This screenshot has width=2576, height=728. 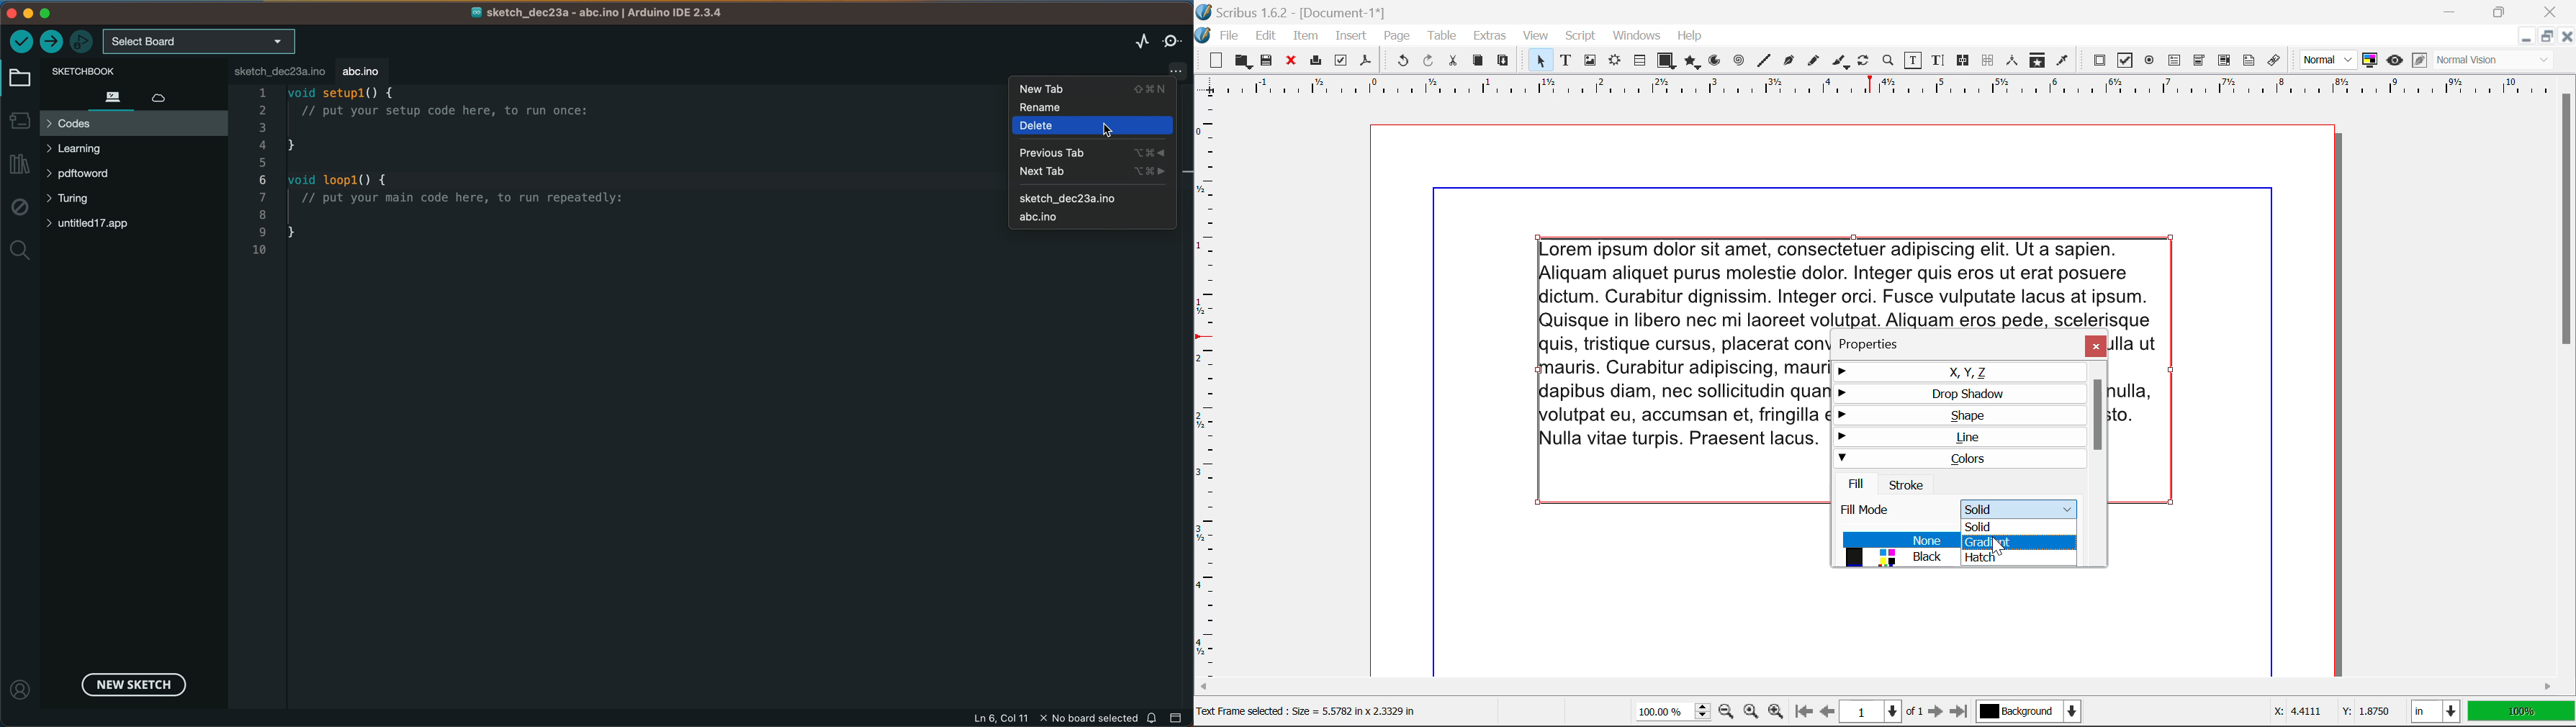 I want to click on Script, so click(x=1581, y=36).